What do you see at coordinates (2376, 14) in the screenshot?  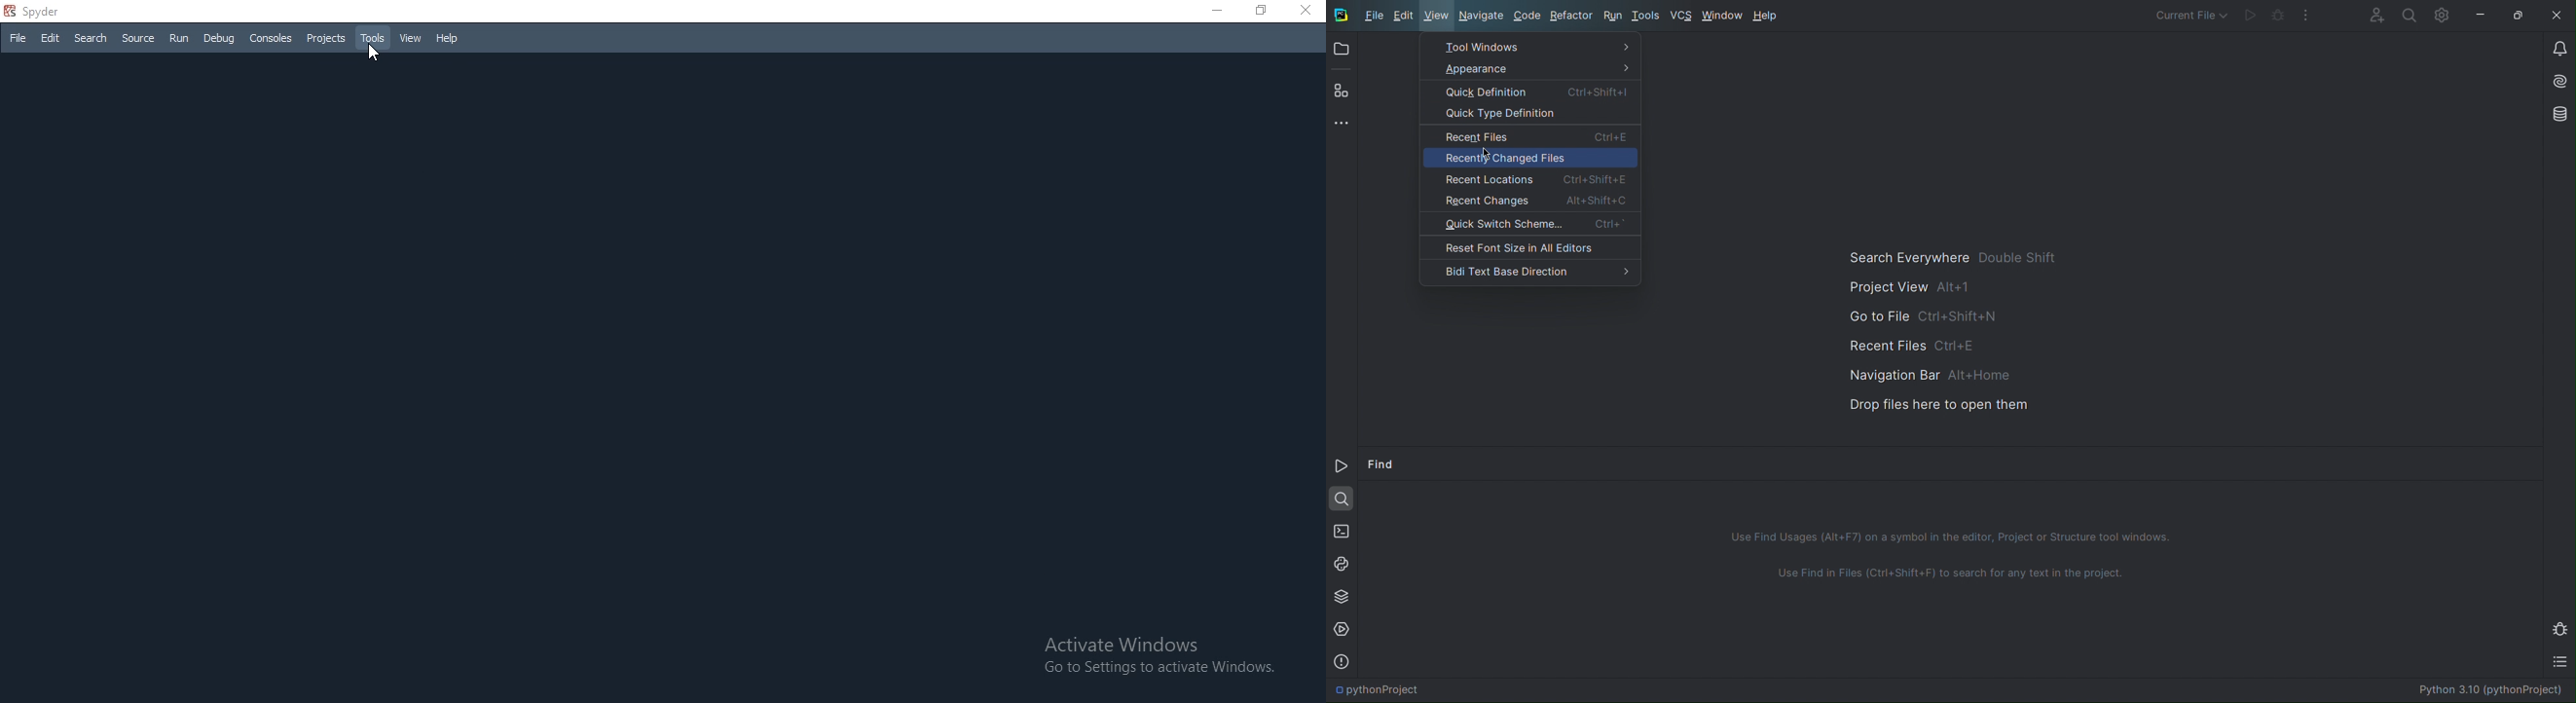 I see `Account` at bounding box center [2376, 14].